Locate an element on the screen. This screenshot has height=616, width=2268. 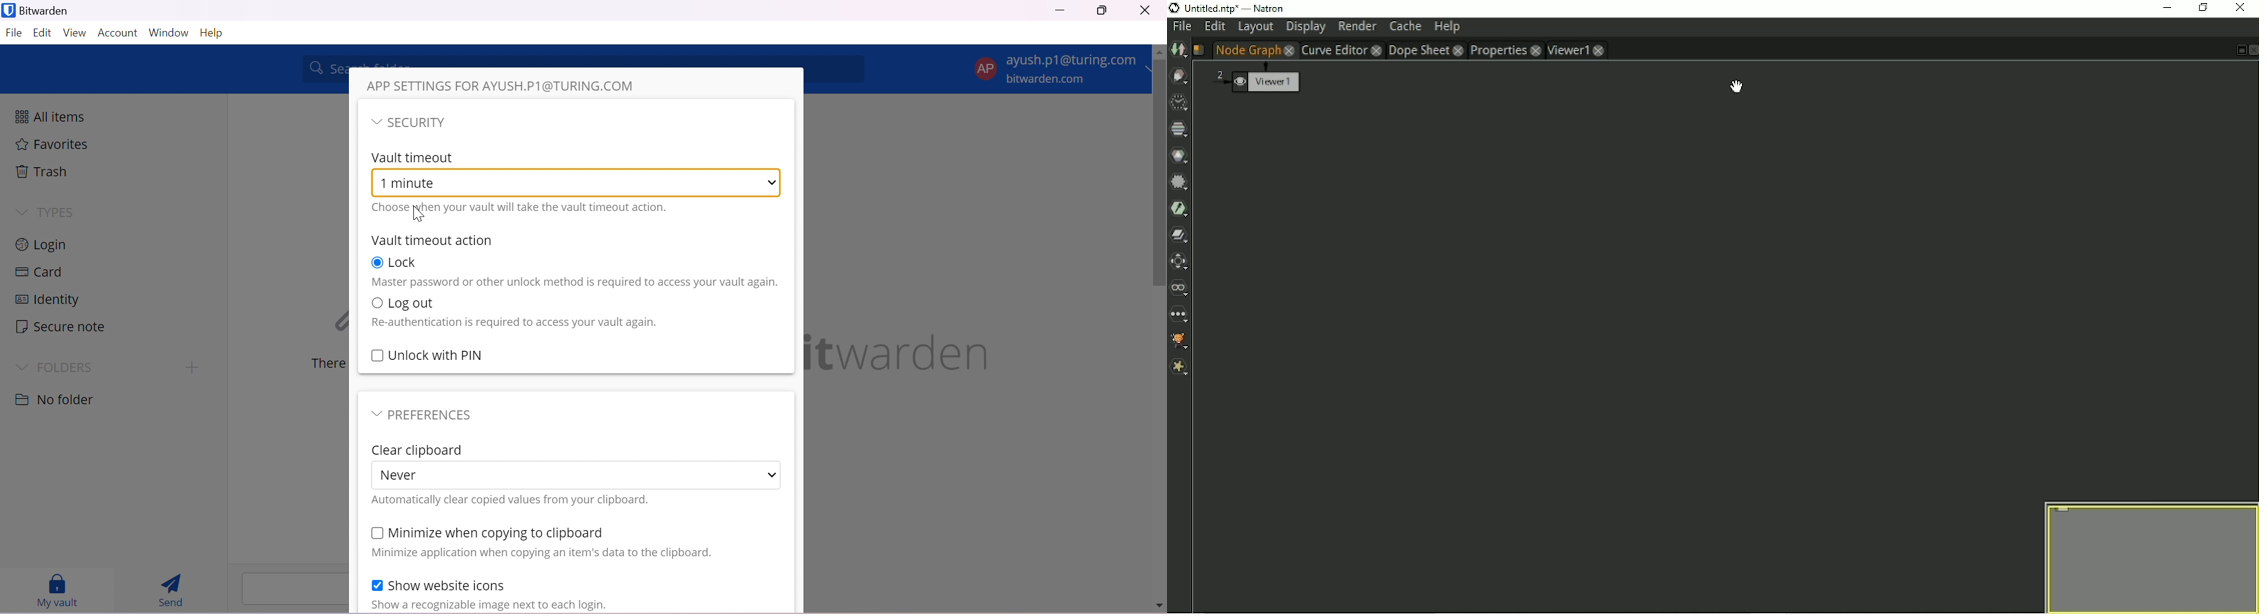
Clear Clipboard is located at coordinates (419, 451).